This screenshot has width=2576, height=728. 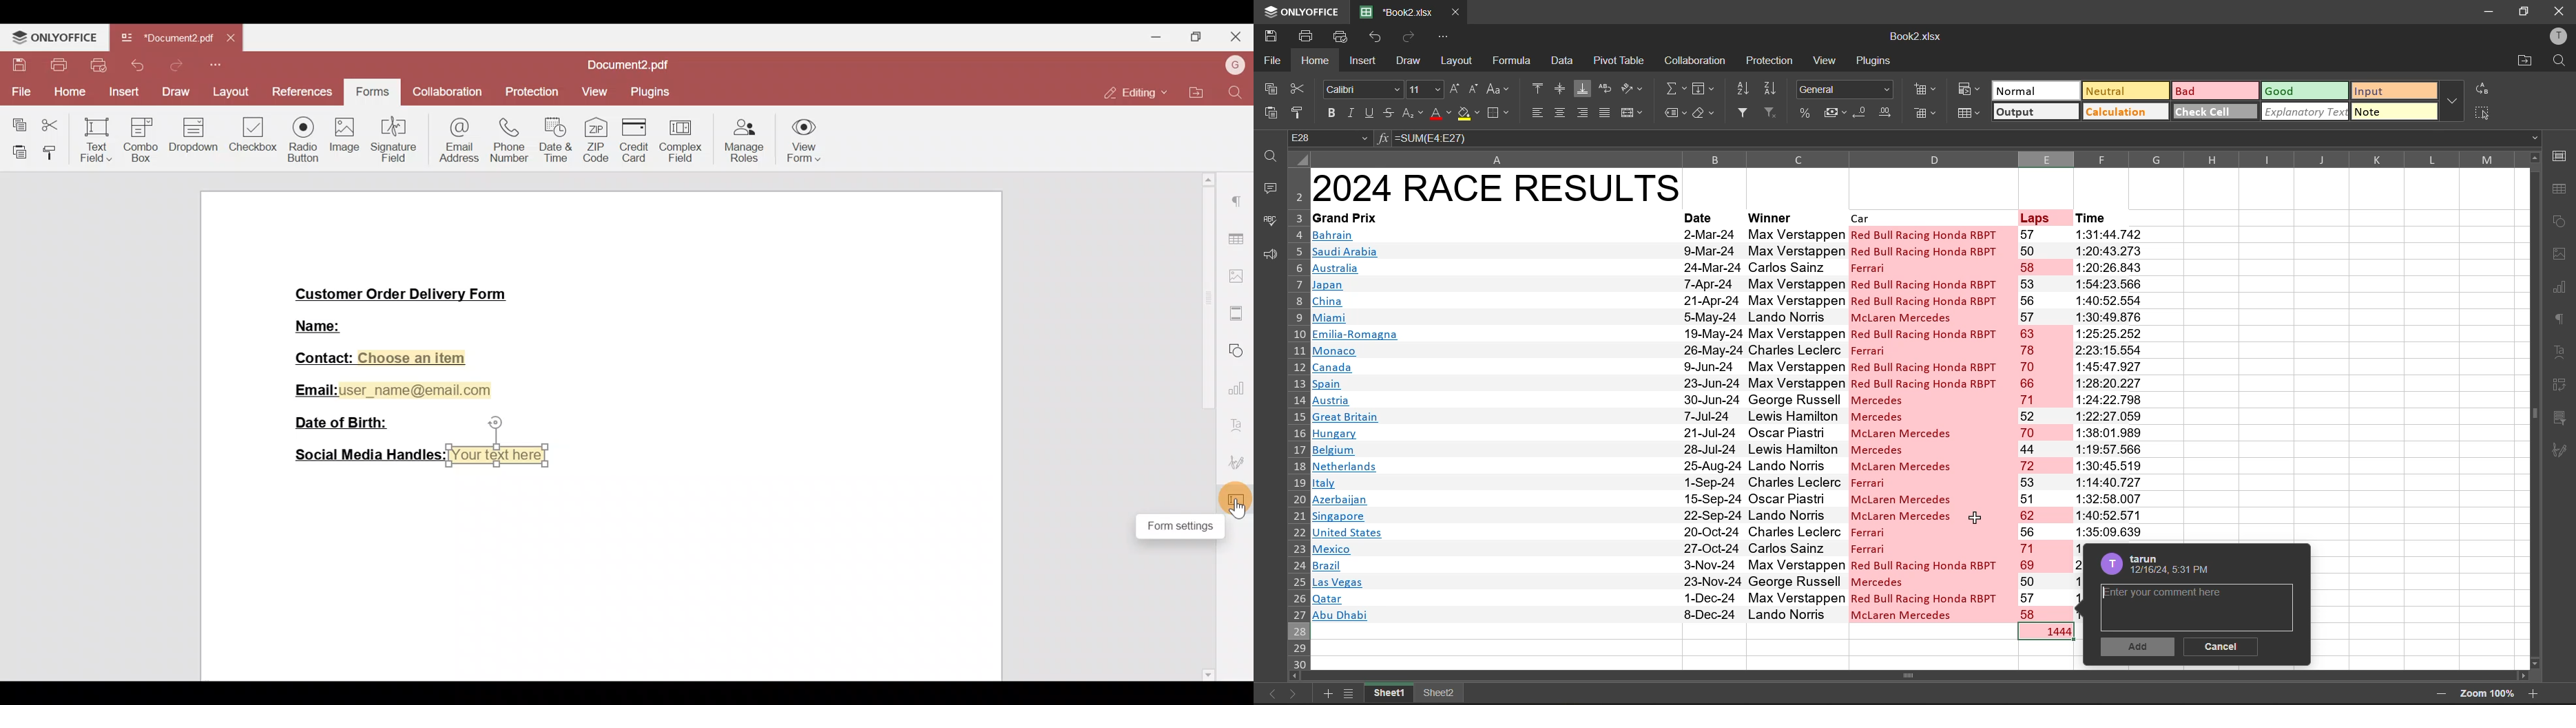 What do you see at coordinates (299, 137) in the screenshot?
I see `Radio button` at bounding box center [299, 137].